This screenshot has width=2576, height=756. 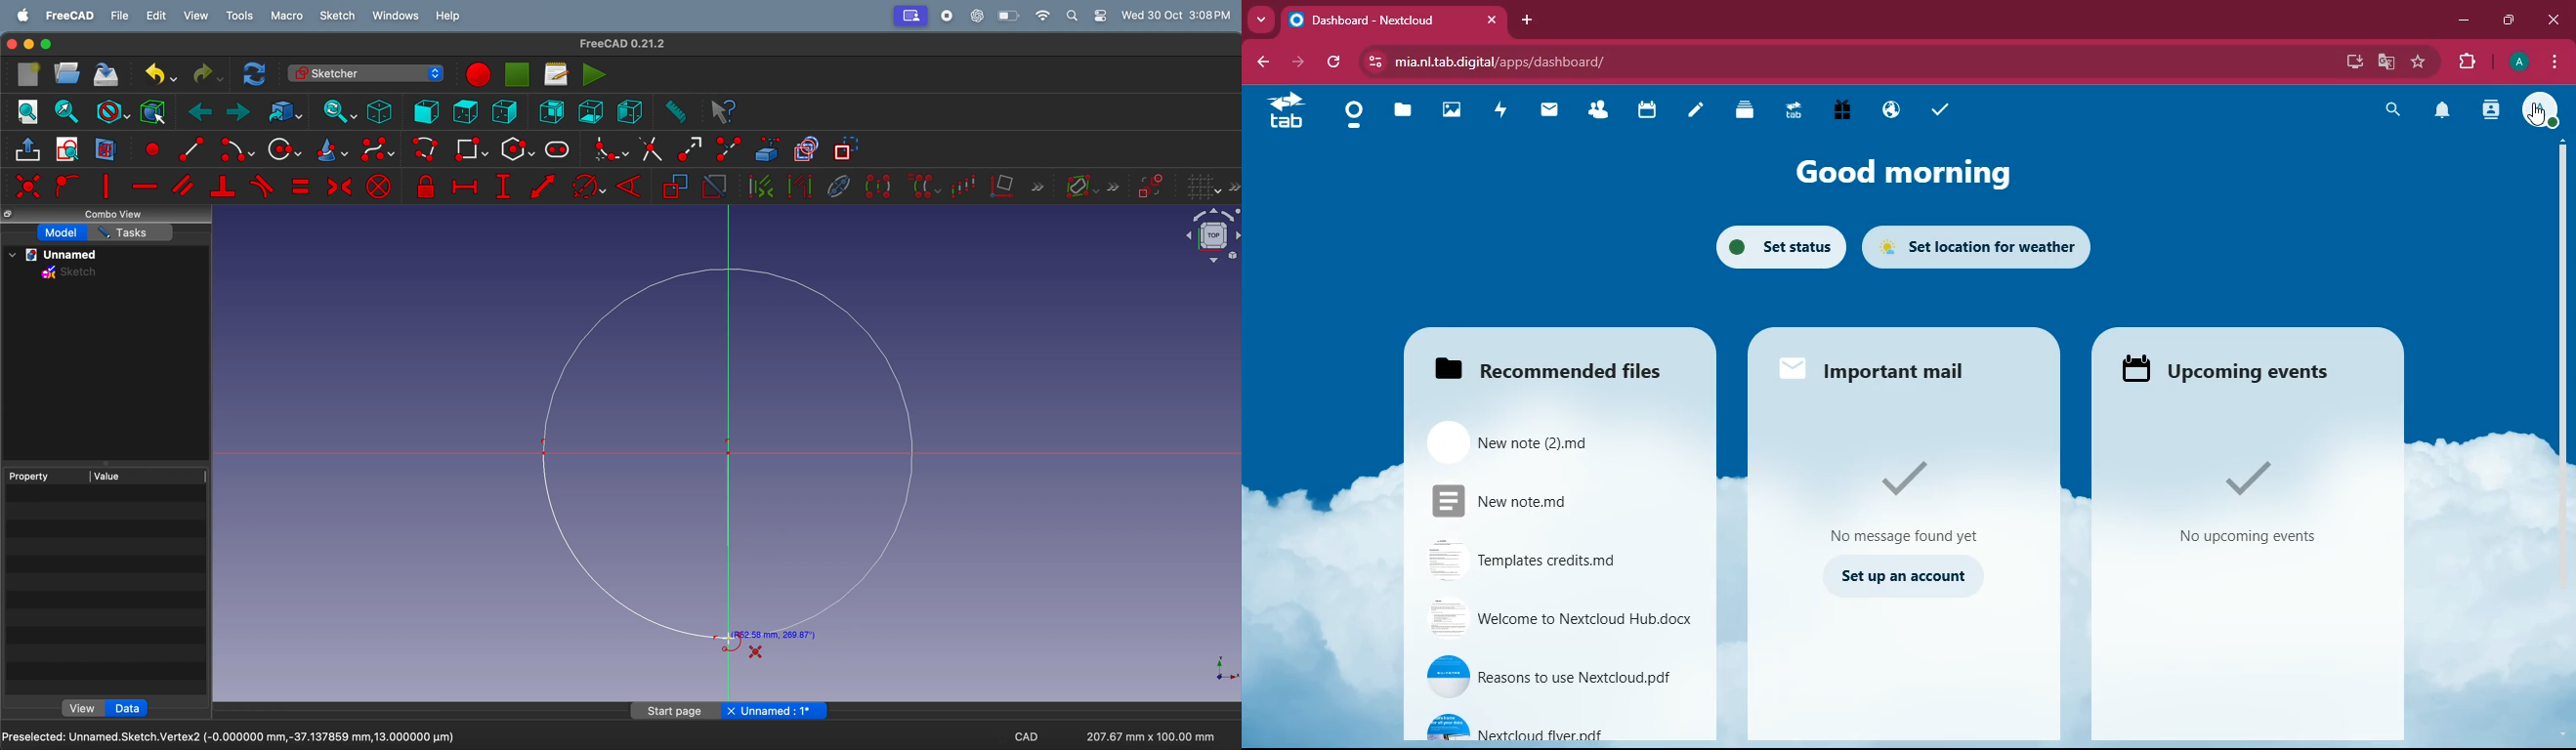 What do you see at coordinates (336, 111) in the screenshot?
I see `sync view` at bounding box center [336, 111].